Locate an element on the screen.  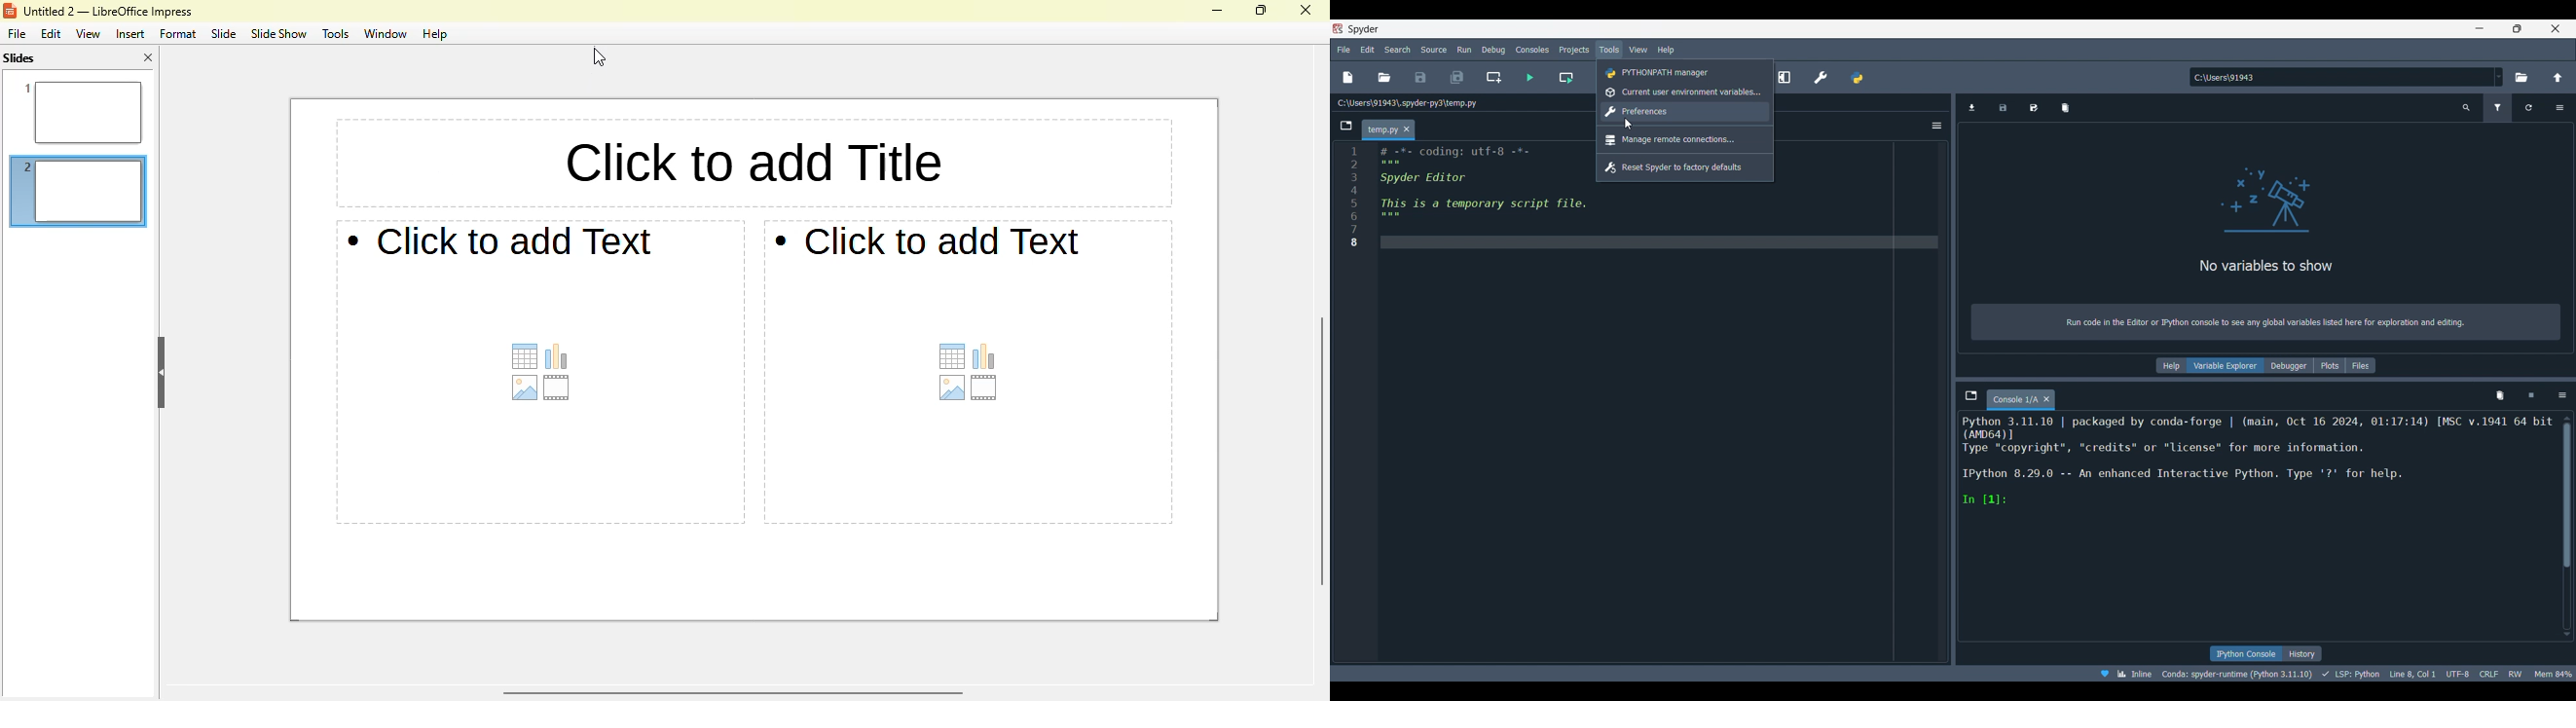
Options is located at coordinates (2562, 395).